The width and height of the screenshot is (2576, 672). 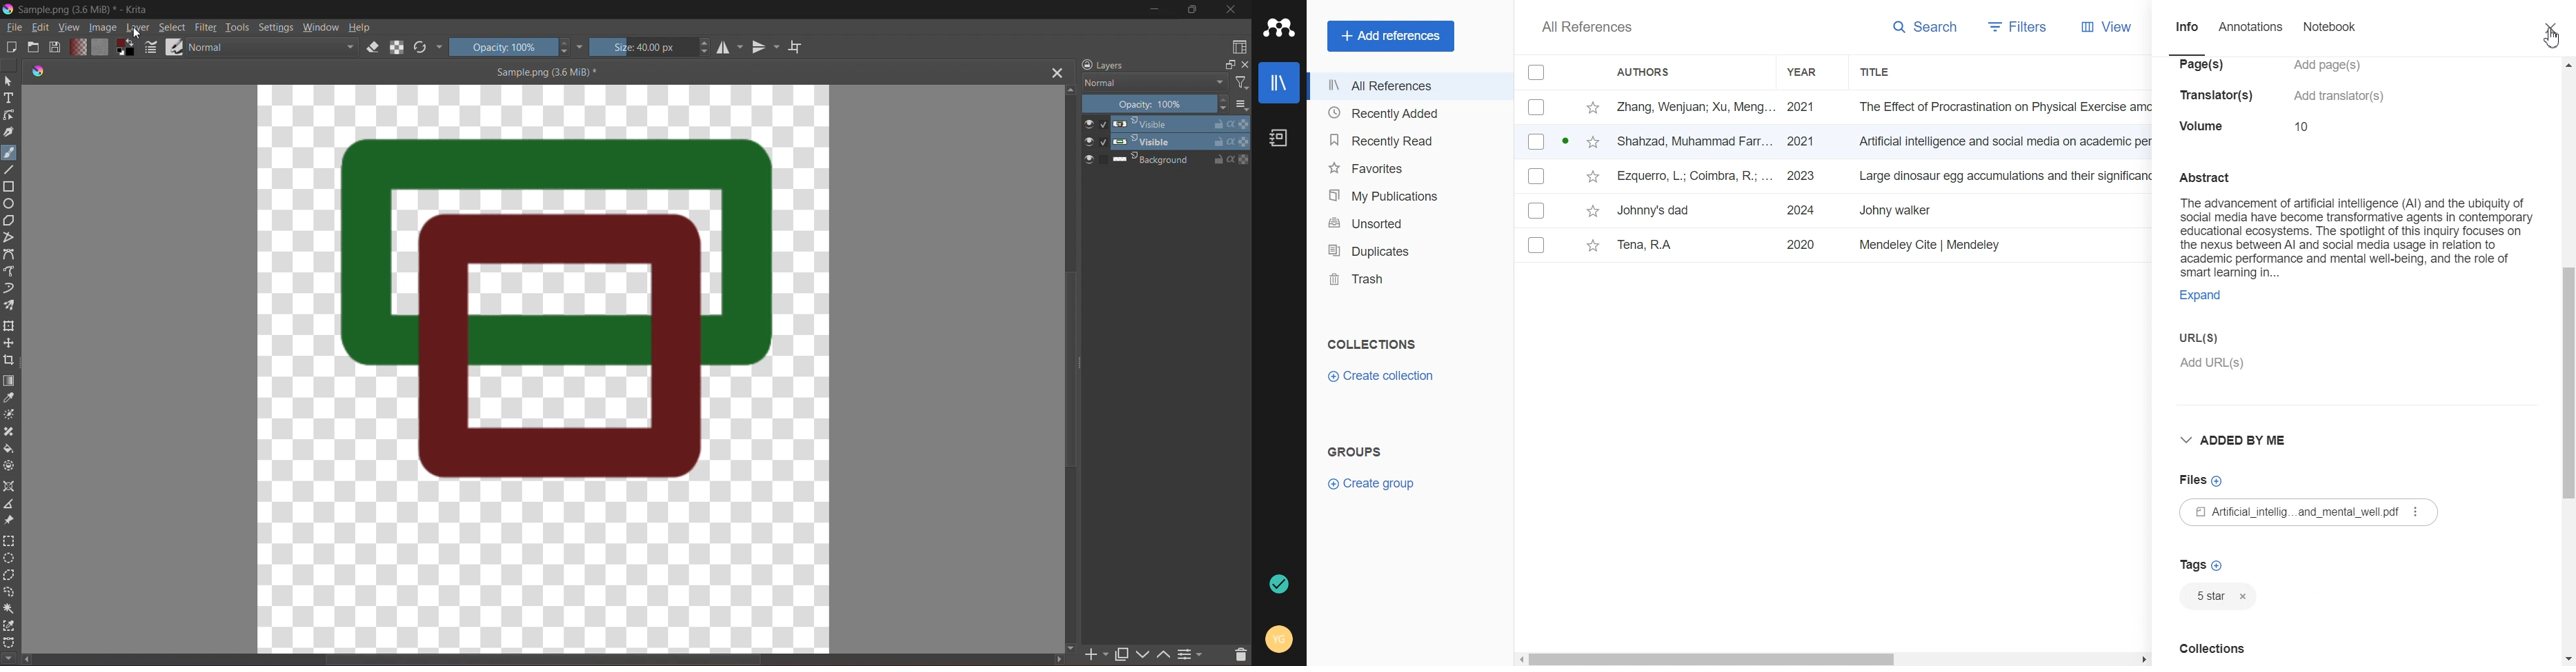 I want to click on Reload, so click(x=421, y=48).